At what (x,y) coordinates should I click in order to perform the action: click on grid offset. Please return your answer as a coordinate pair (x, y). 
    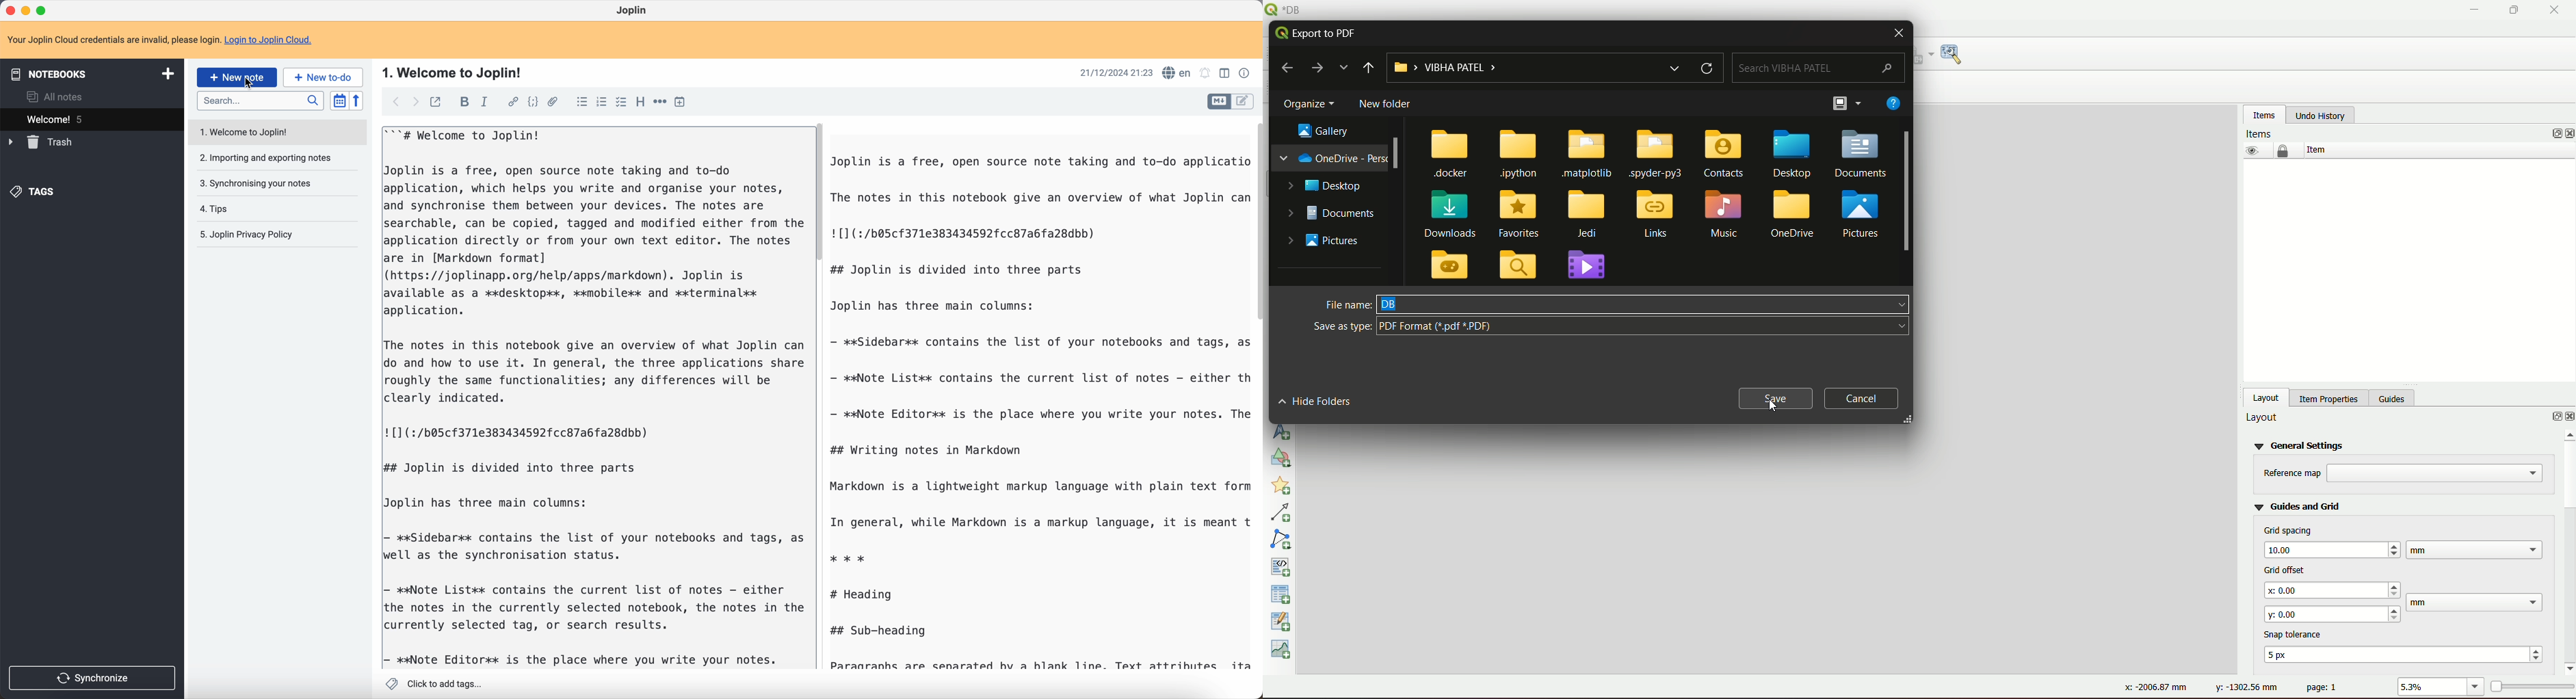
    Looking at the image, I should click on (2282, 568).